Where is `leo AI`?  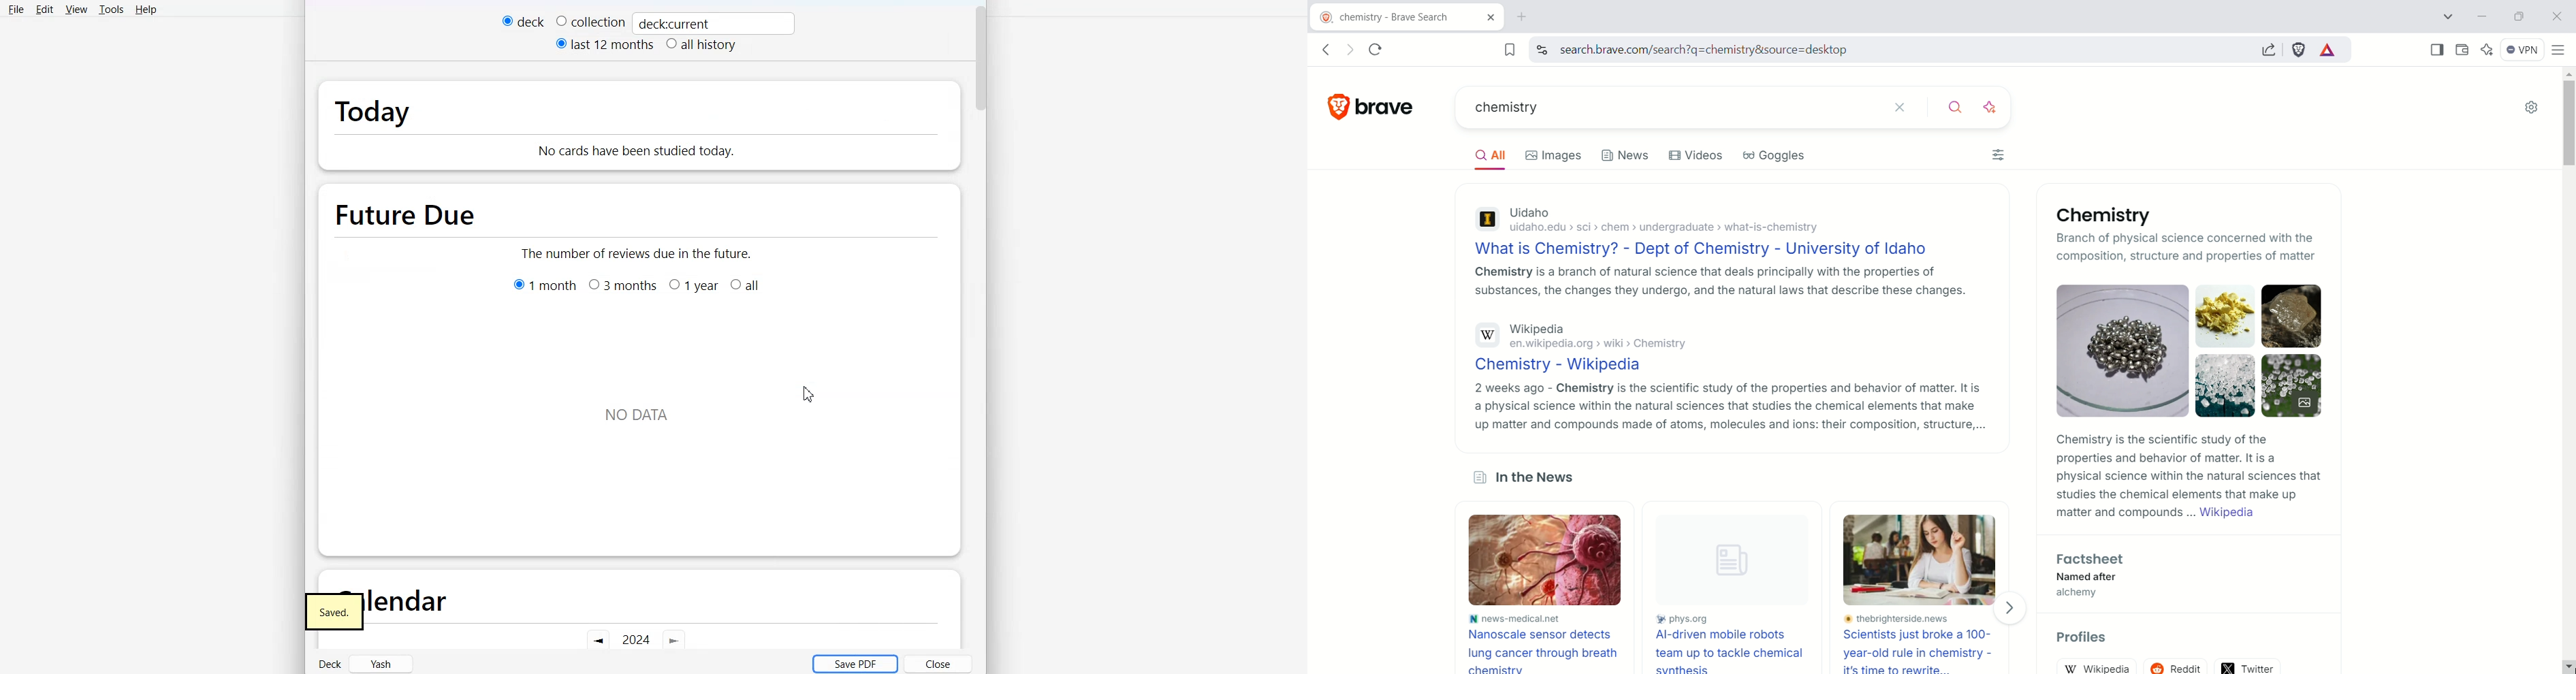 leo AI is located at coordinates (2487, 50).